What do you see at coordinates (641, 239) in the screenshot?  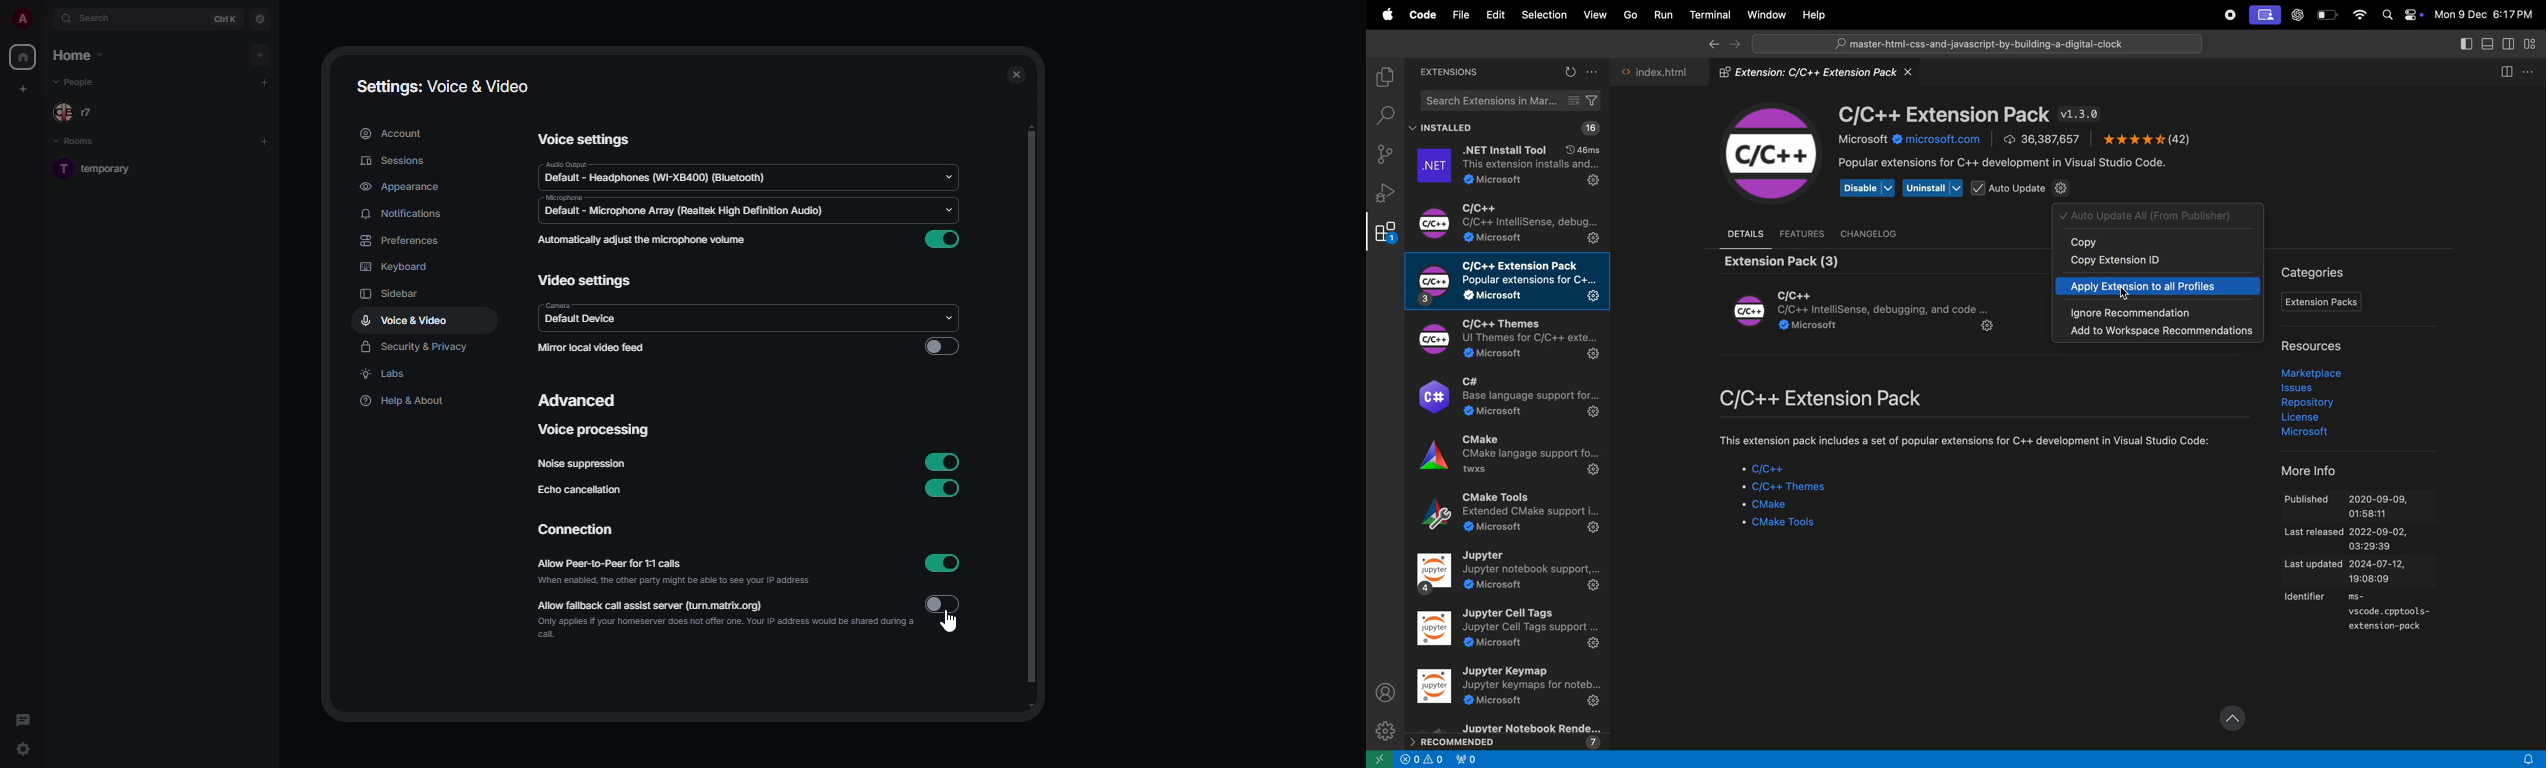 I see `automatically adjust the microphone volume` at bounding box center [641, 239].